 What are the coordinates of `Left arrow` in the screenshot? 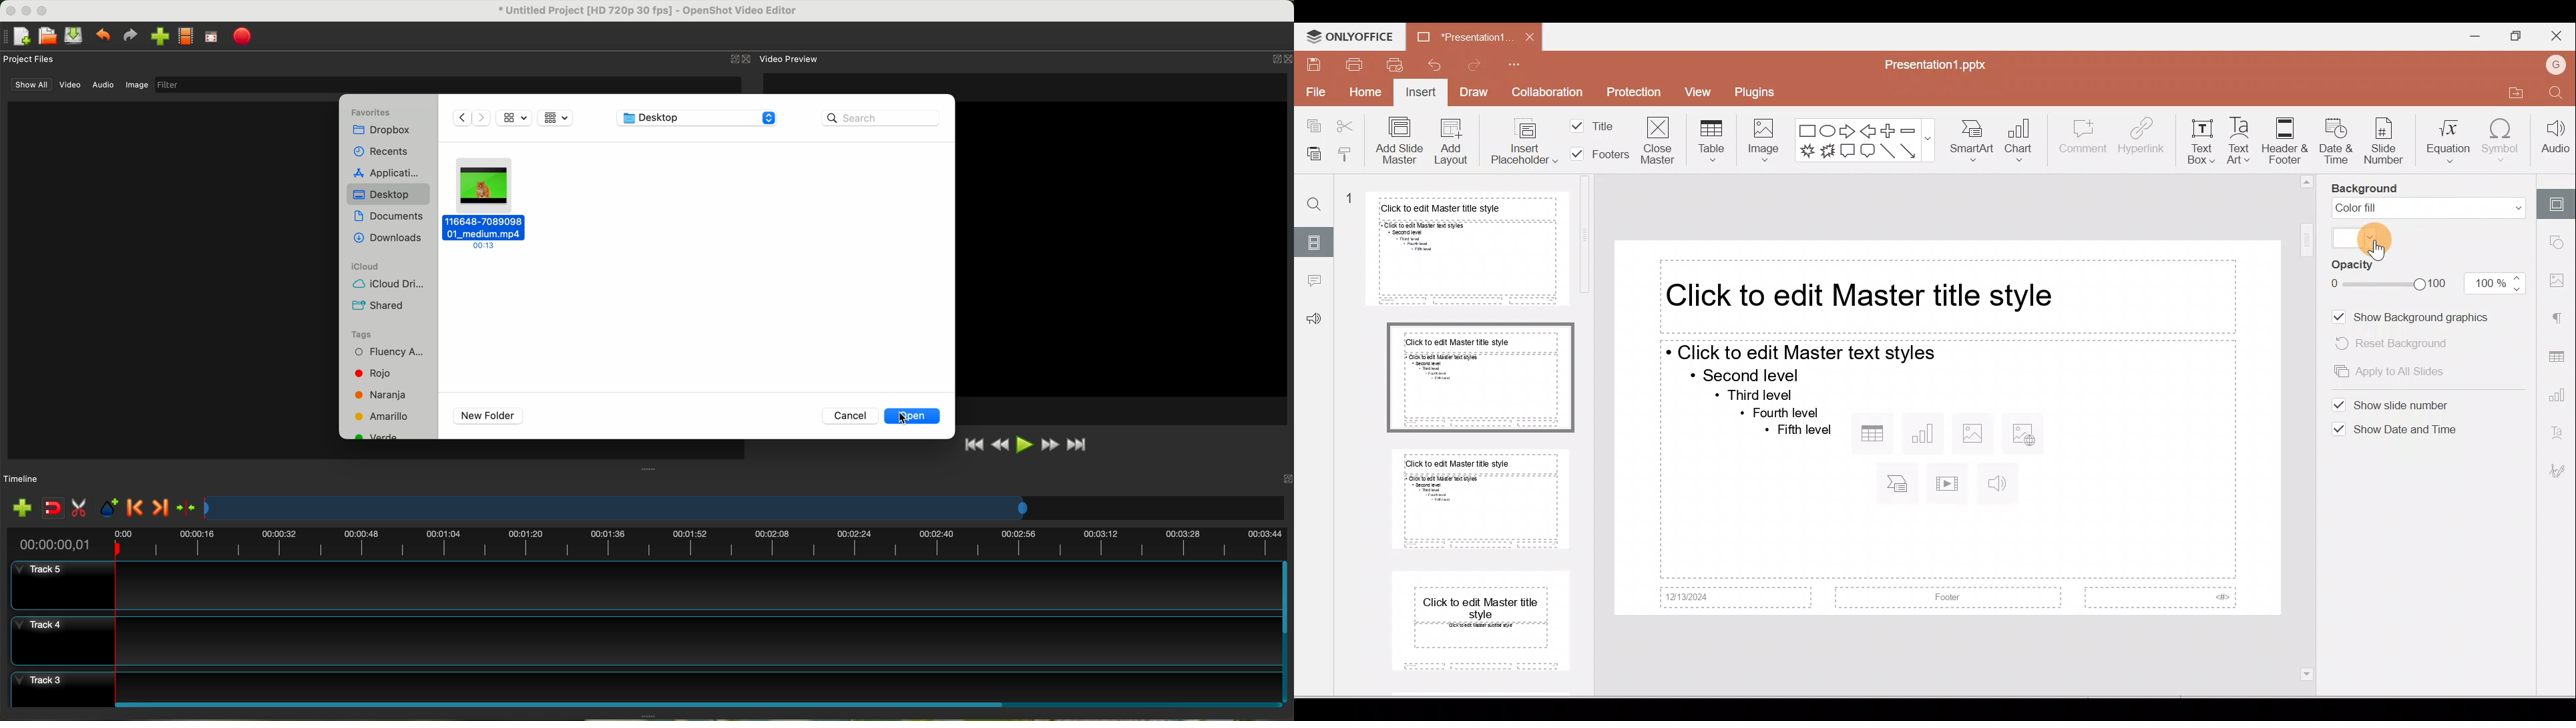 It's located at (1870, 130).